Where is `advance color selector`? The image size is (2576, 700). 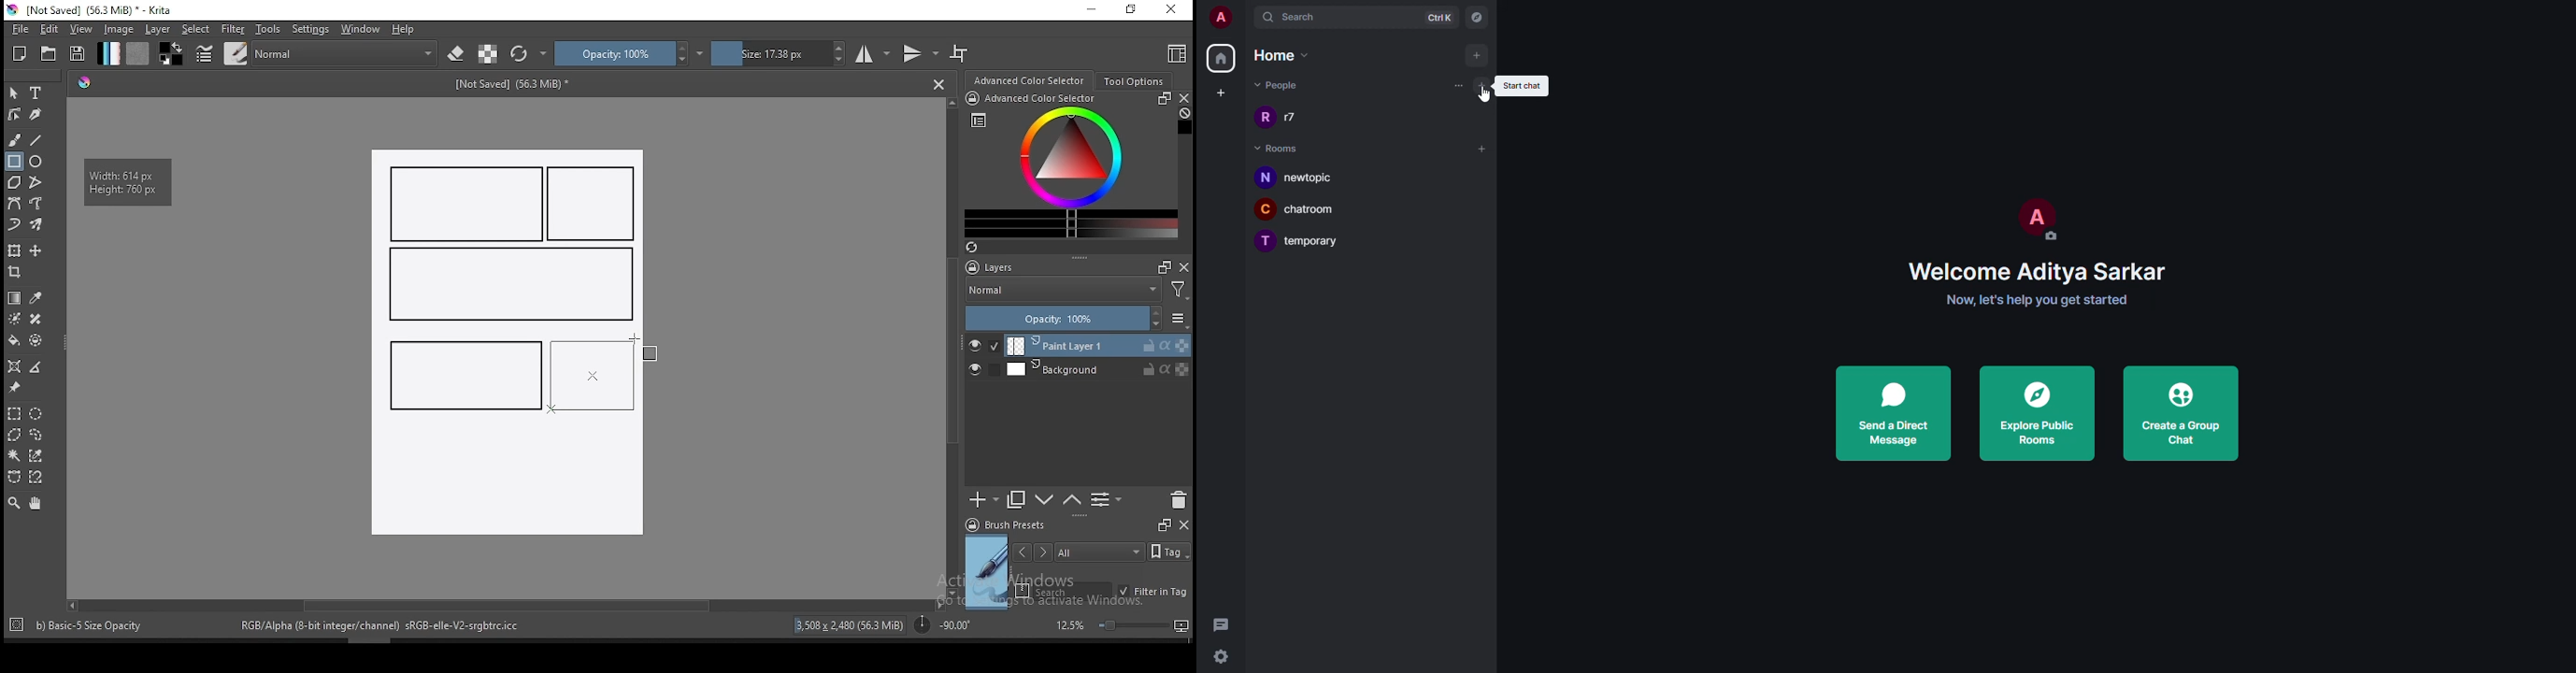
advance color selector is located at coordinates (1031, 79).